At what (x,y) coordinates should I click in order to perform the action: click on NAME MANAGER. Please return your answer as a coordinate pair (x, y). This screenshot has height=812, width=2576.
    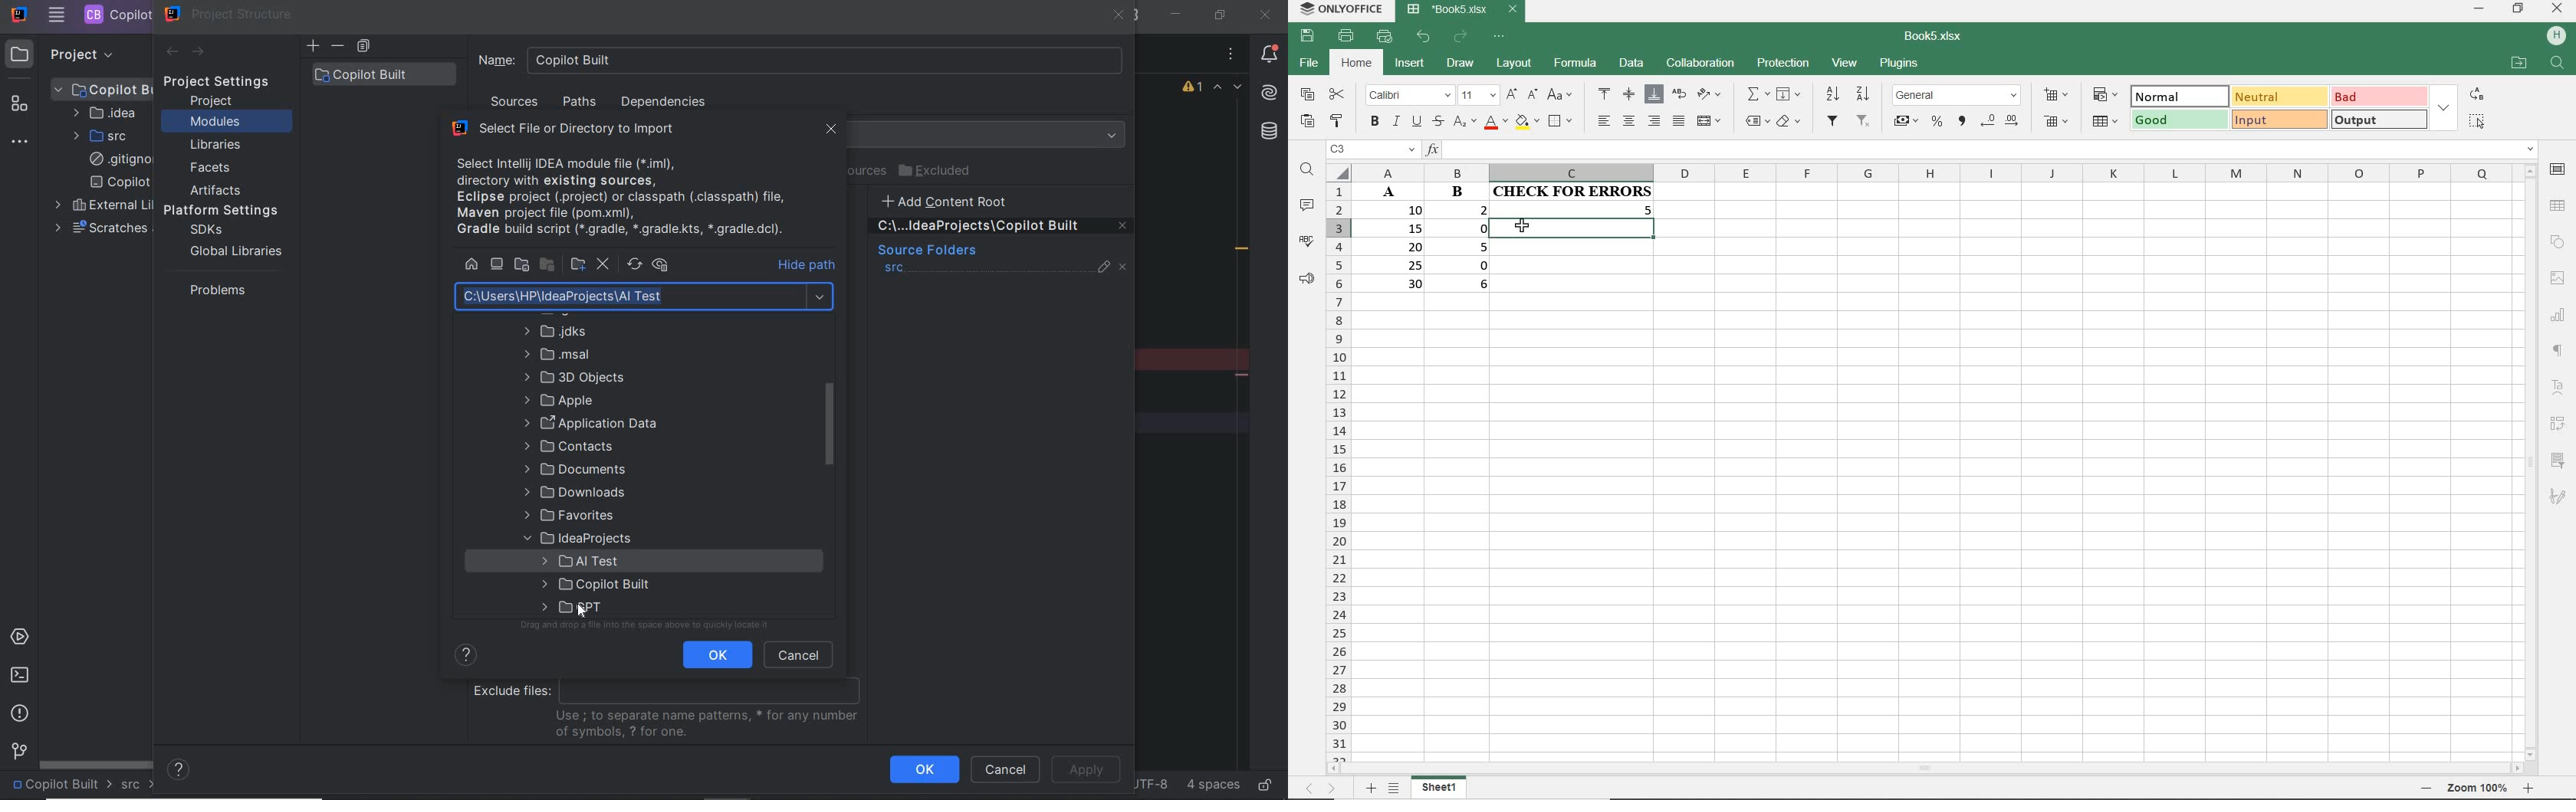
    Looking at the image, I should click on (1370, 151).